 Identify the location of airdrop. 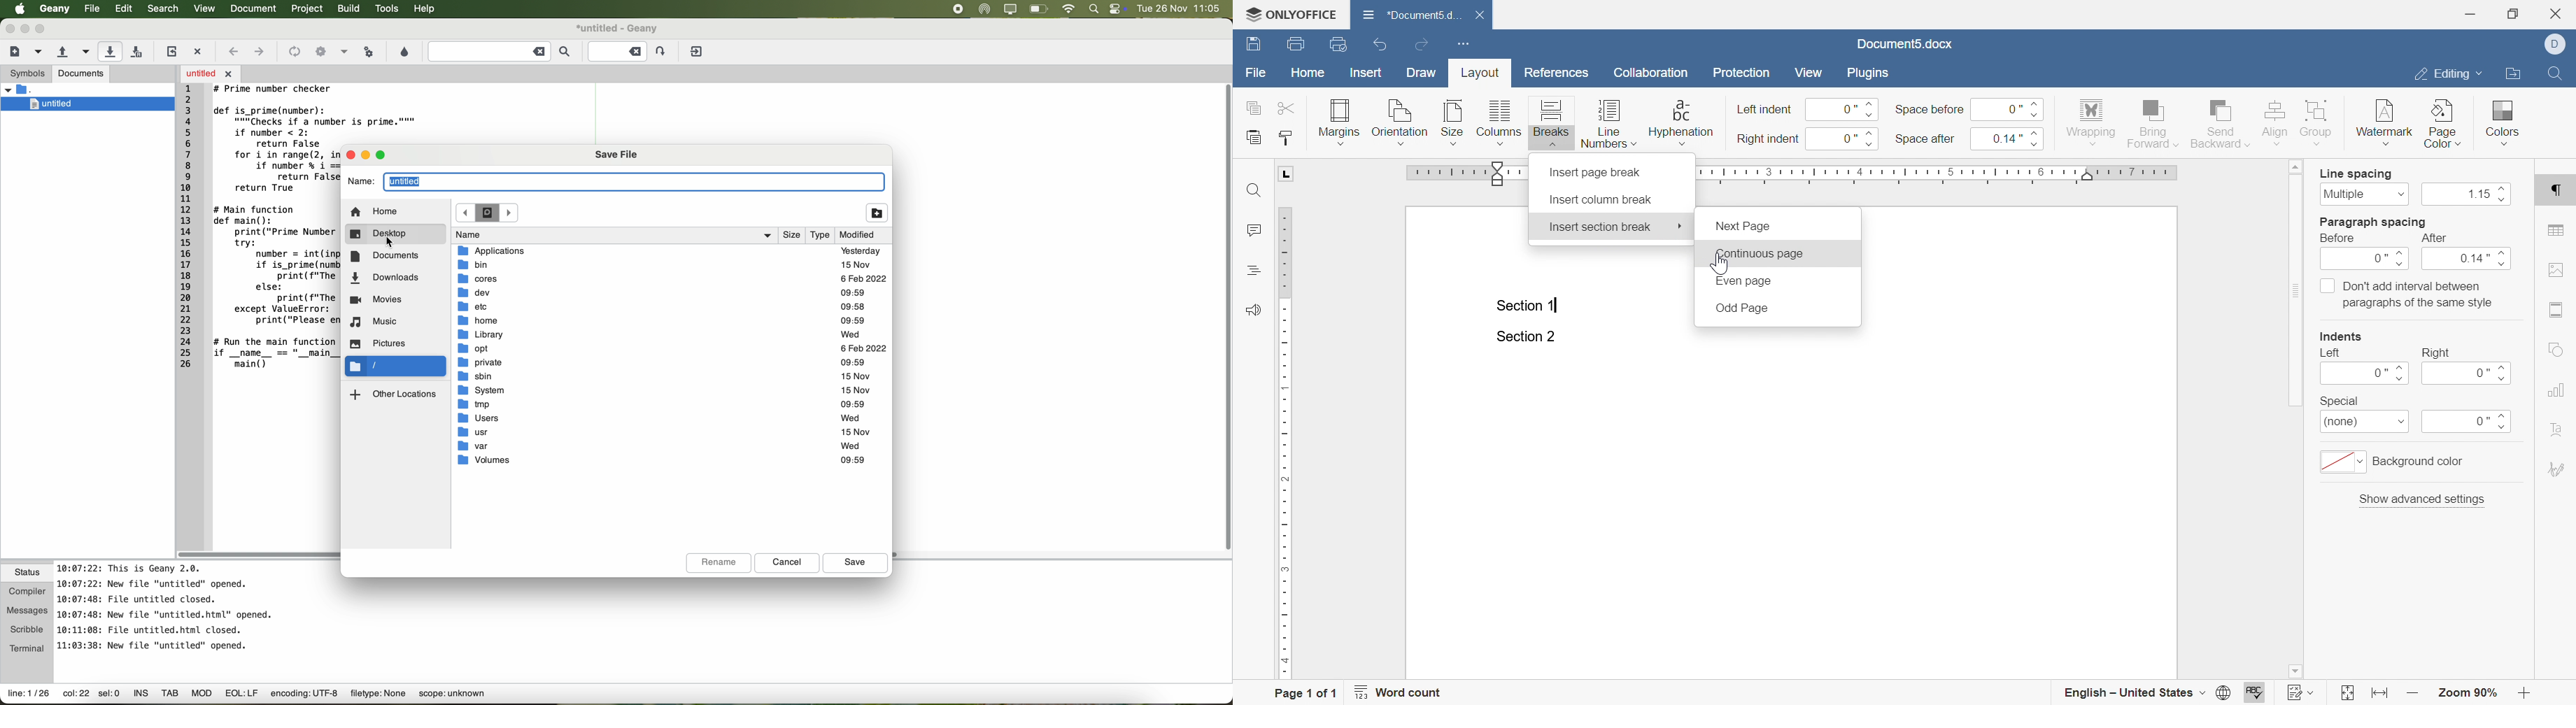
(984, 9).